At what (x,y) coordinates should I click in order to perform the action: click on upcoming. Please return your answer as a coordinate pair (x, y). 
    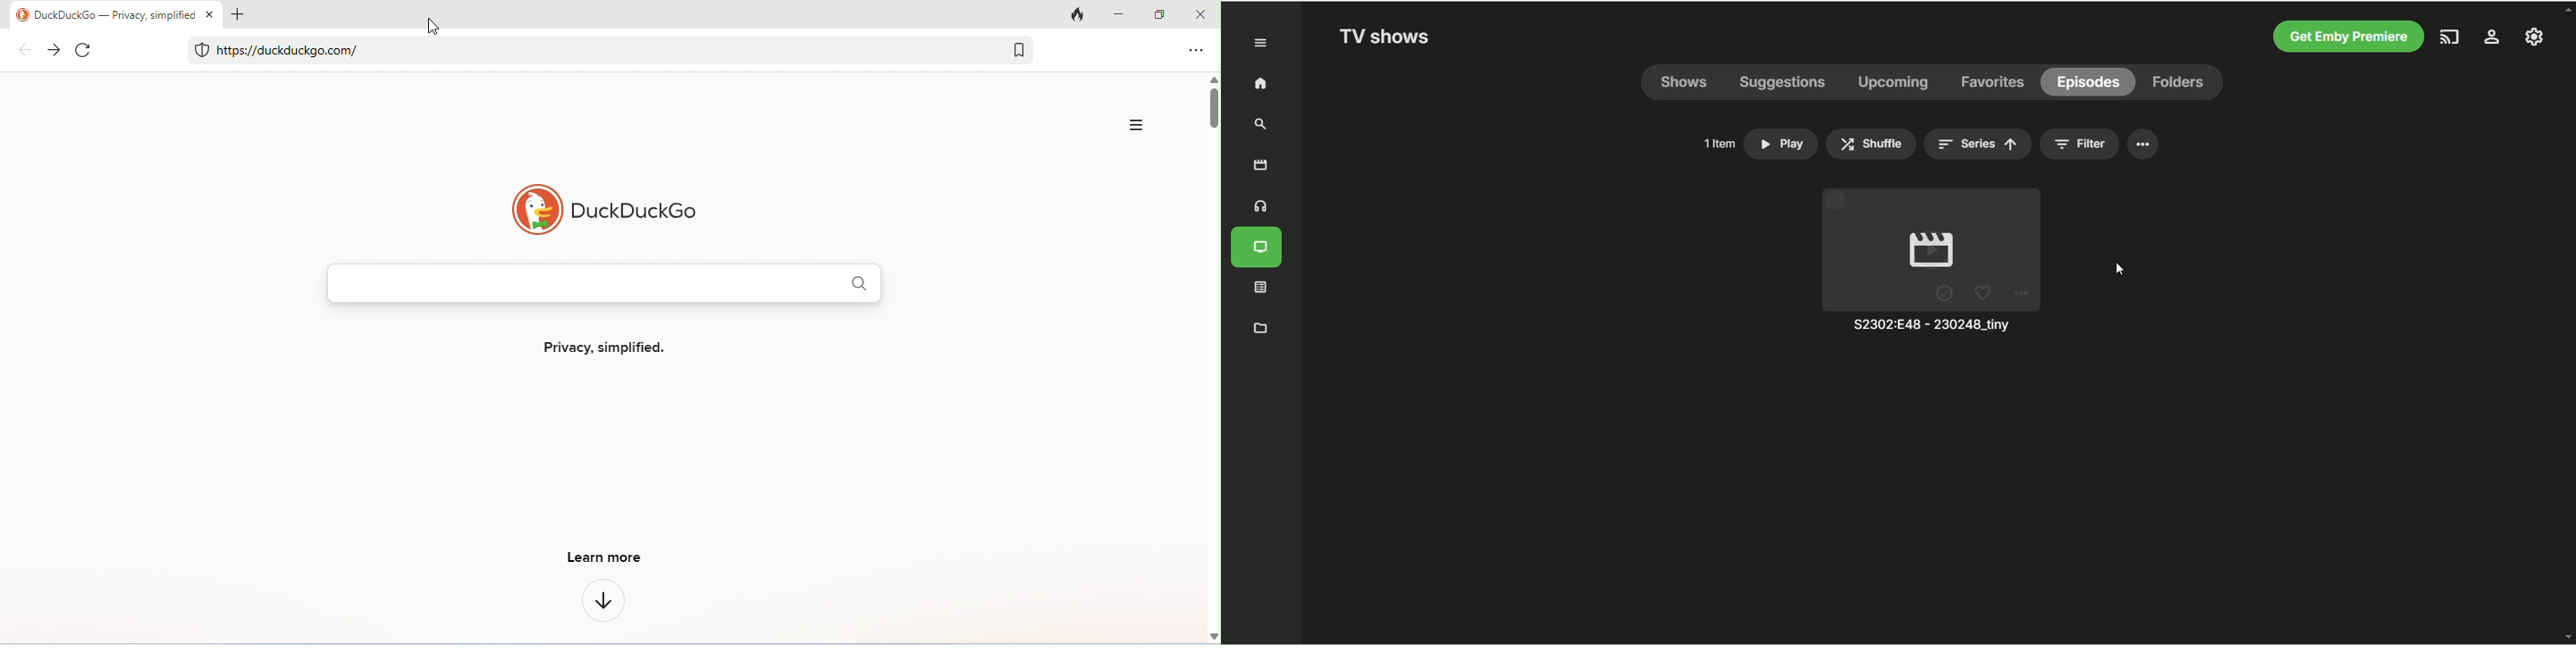
    Looking at the image, I should click on (1896, 84).